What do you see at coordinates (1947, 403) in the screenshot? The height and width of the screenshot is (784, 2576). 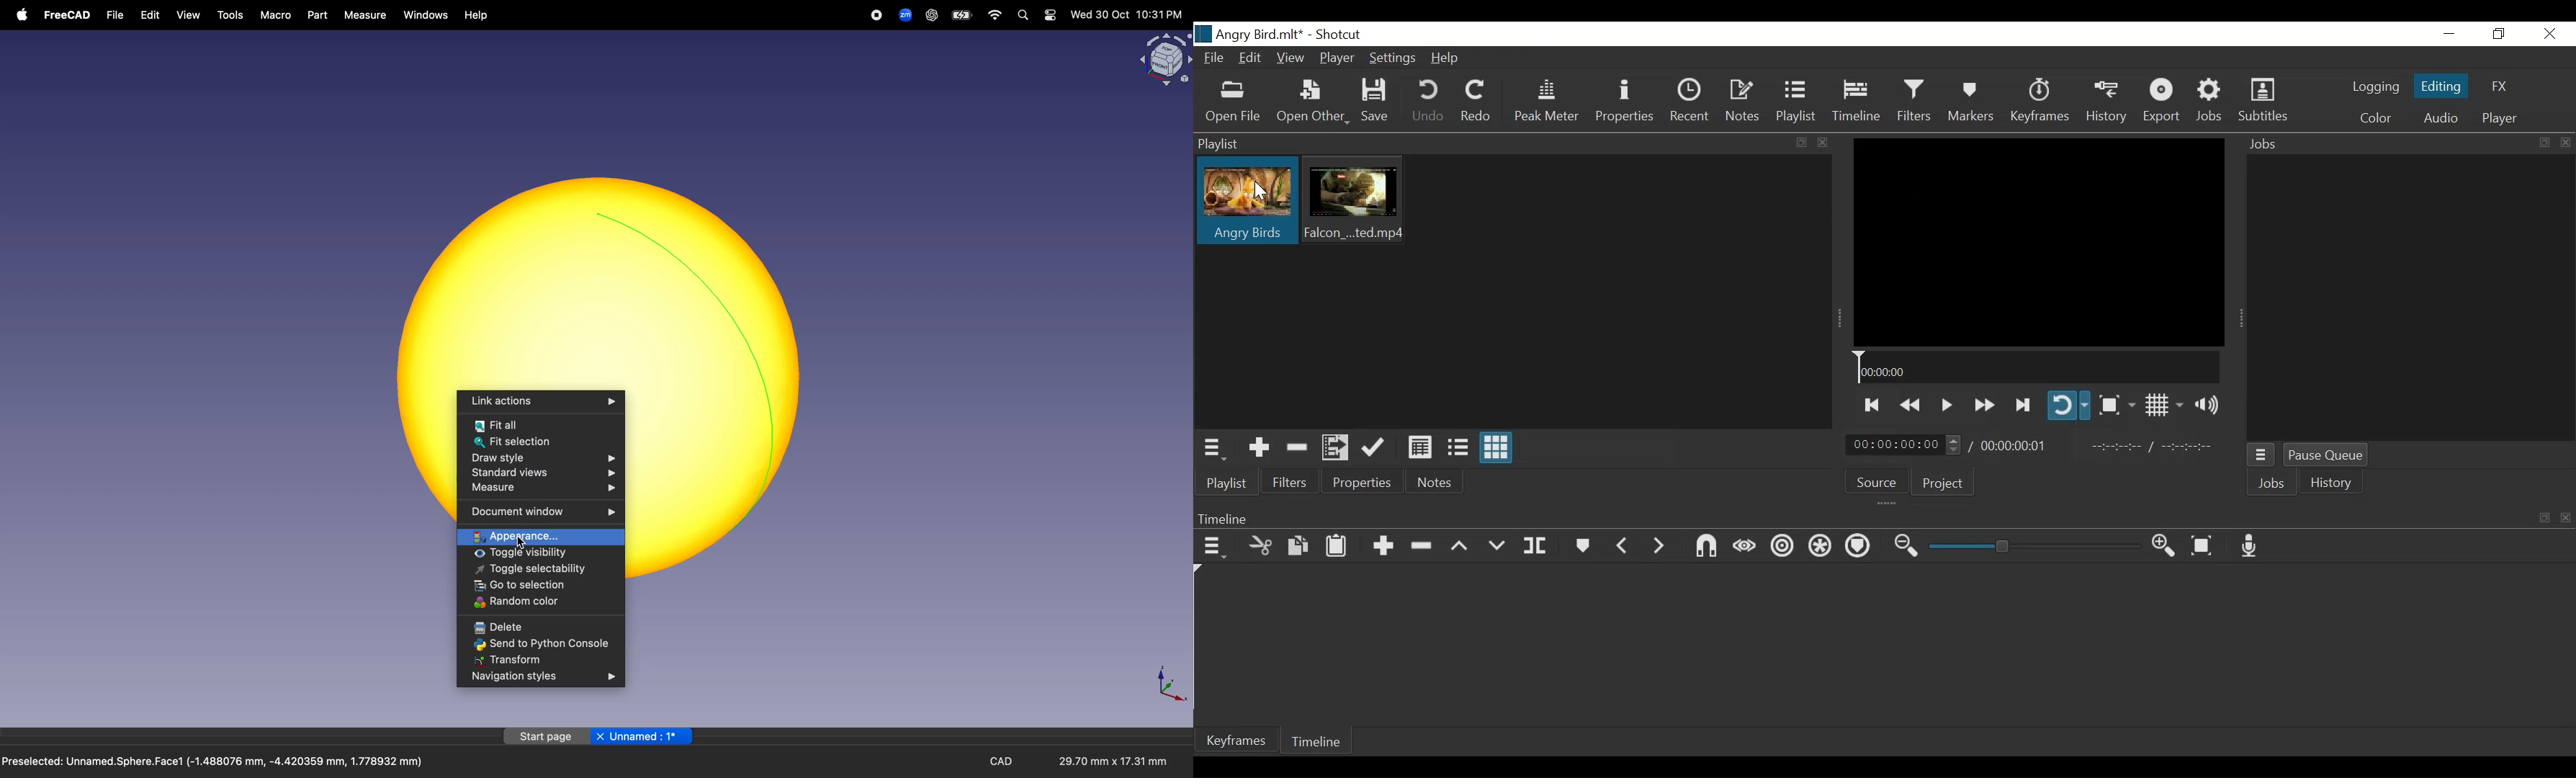 I see `Toggle play or pause` at bounding box center [1947, 403].